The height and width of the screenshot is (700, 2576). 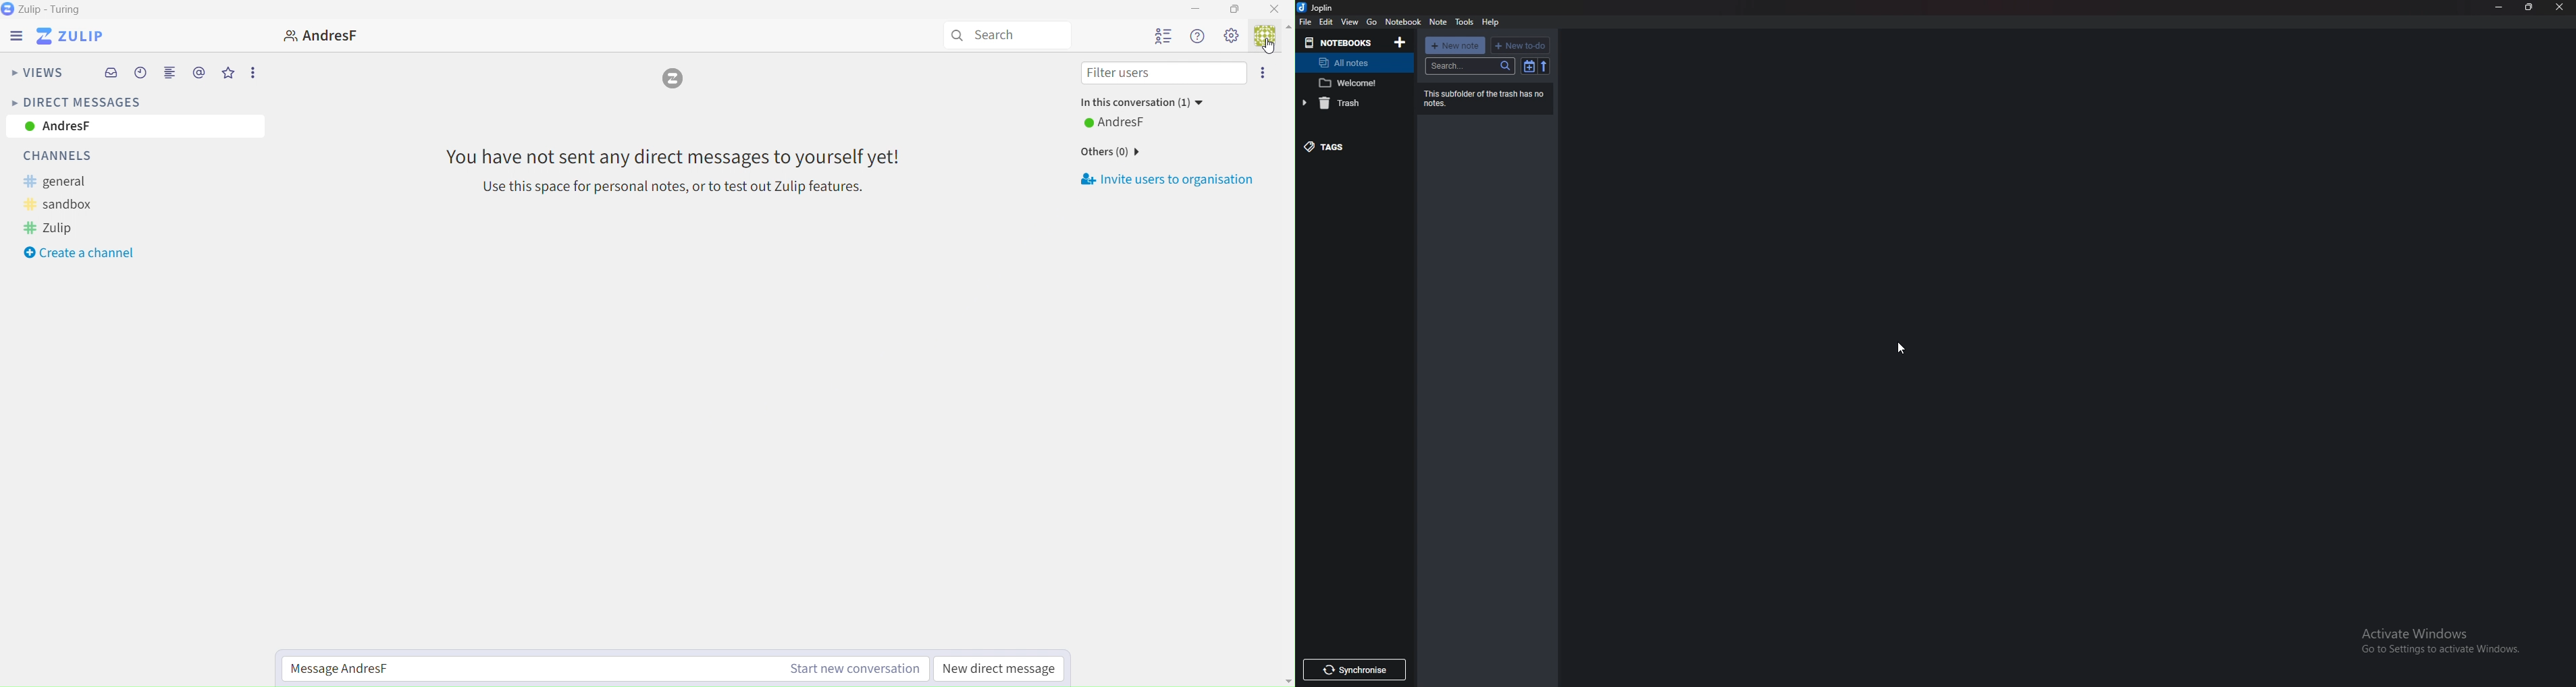 I want to click on Mentions, so click(x=199, y=73).